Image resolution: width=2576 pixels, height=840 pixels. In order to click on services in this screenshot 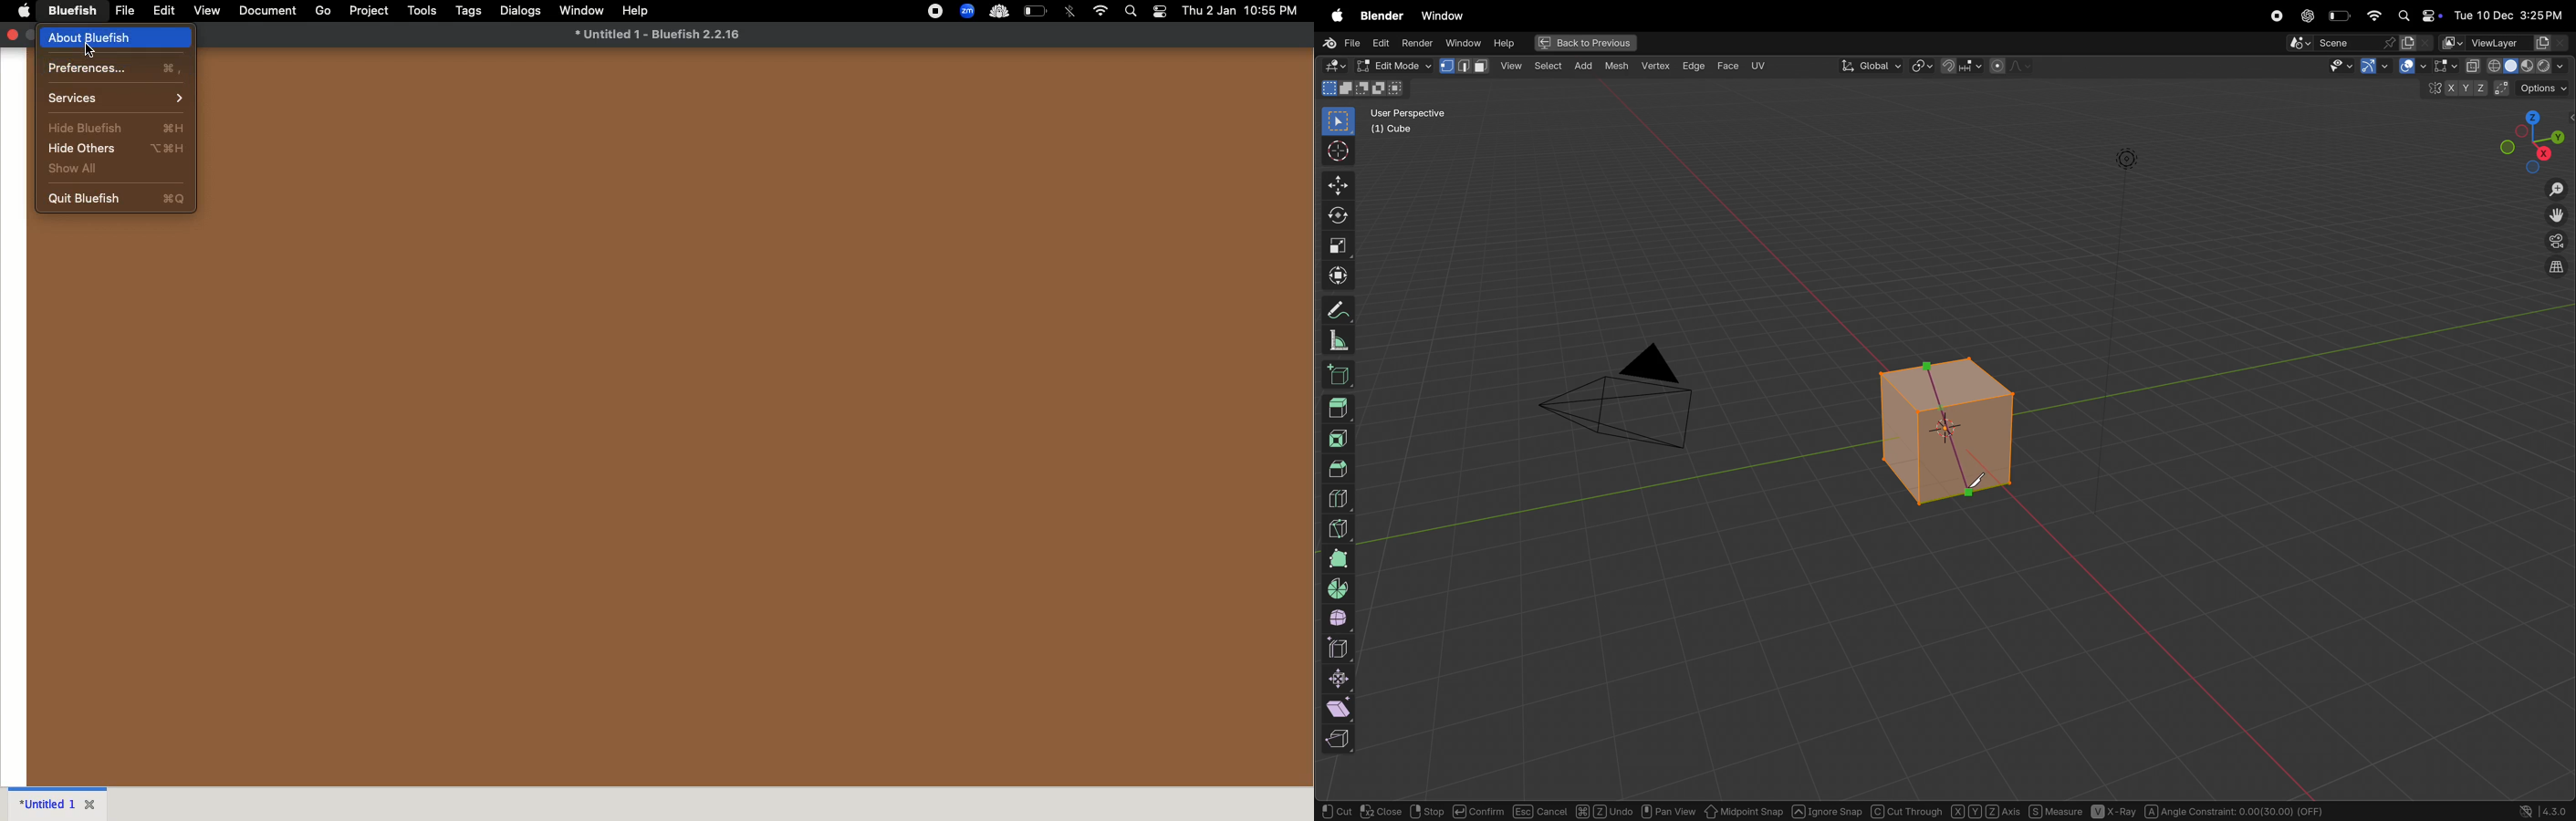, I will do `click(117, 99)`.